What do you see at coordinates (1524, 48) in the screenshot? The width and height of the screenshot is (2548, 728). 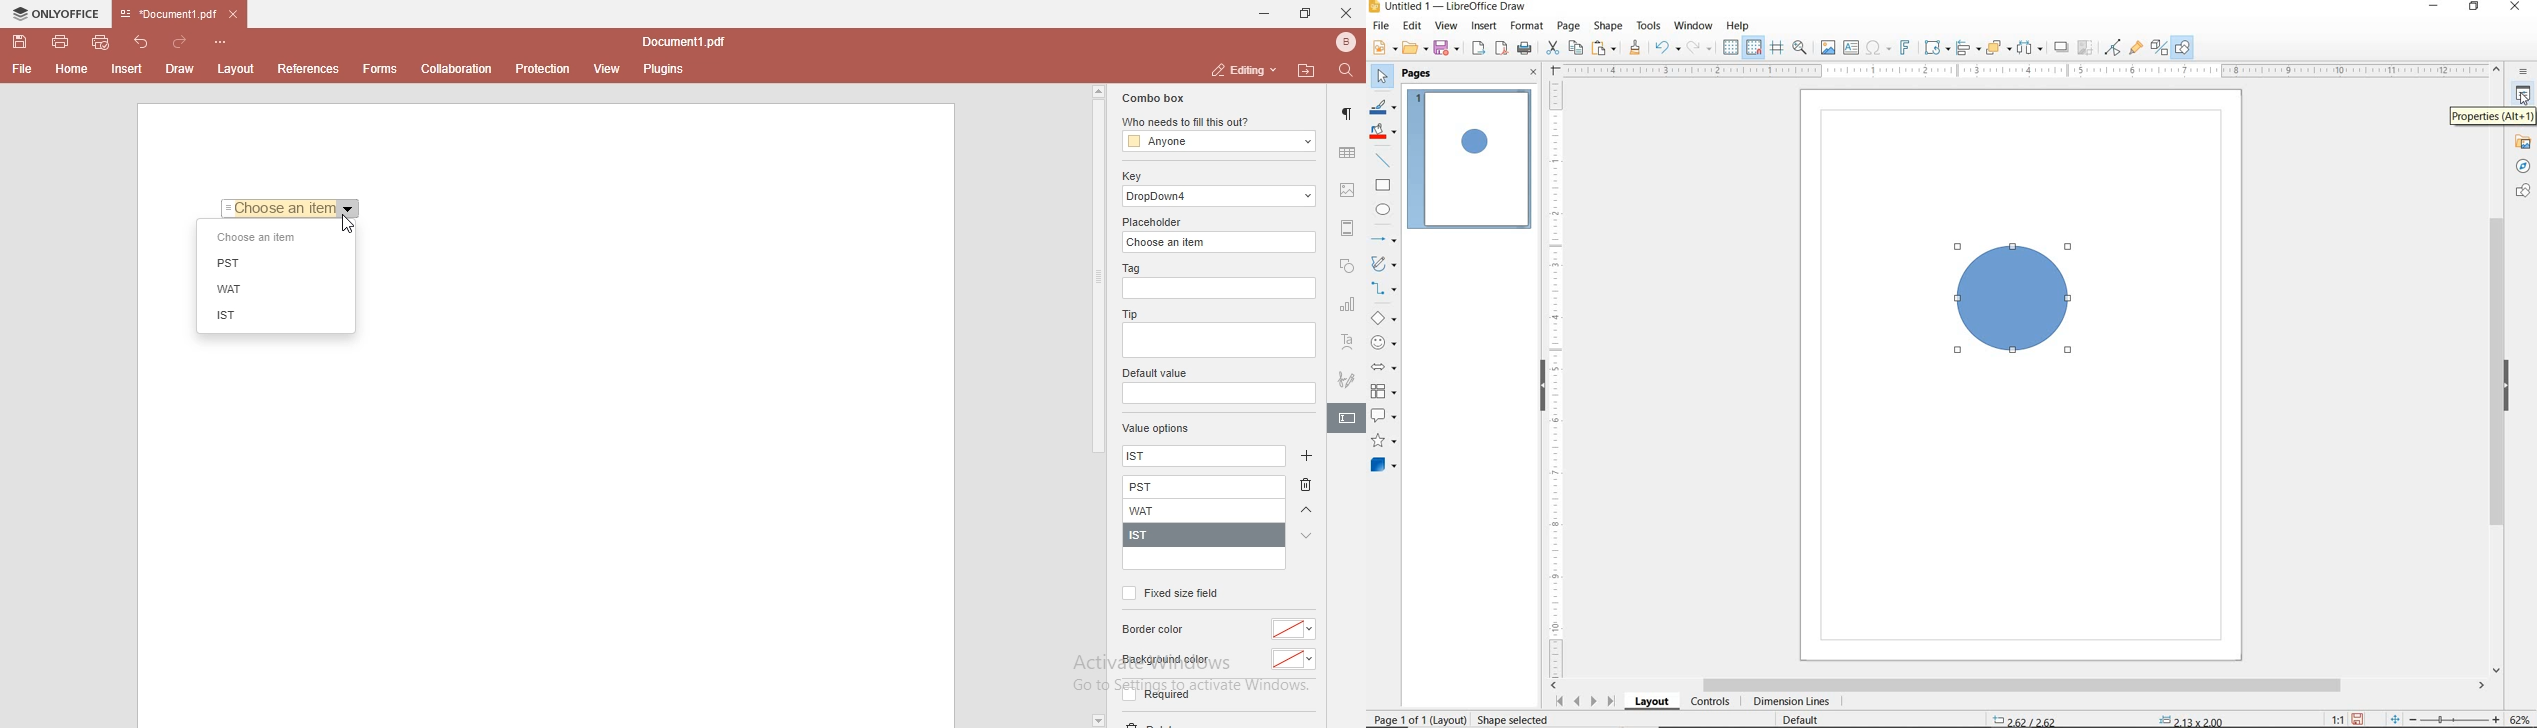 I see `PRINT` at bounding box center [1524, 48].